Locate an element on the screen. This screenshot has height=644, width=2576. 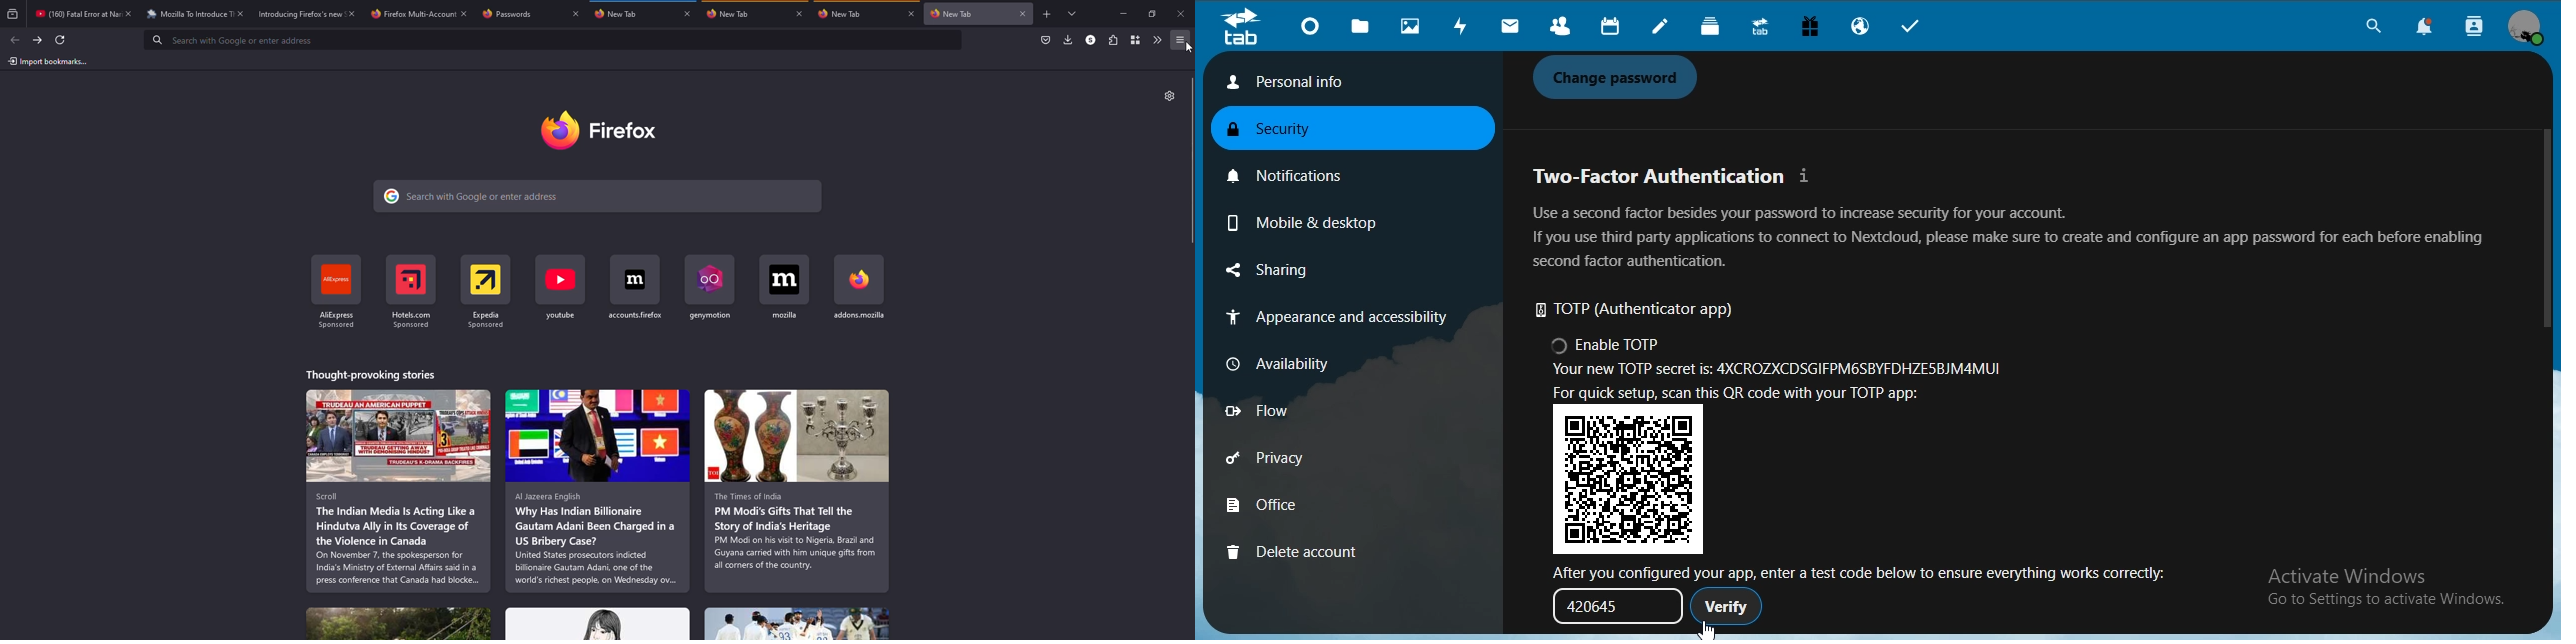
shortcut is located at coordinates (561, 291).